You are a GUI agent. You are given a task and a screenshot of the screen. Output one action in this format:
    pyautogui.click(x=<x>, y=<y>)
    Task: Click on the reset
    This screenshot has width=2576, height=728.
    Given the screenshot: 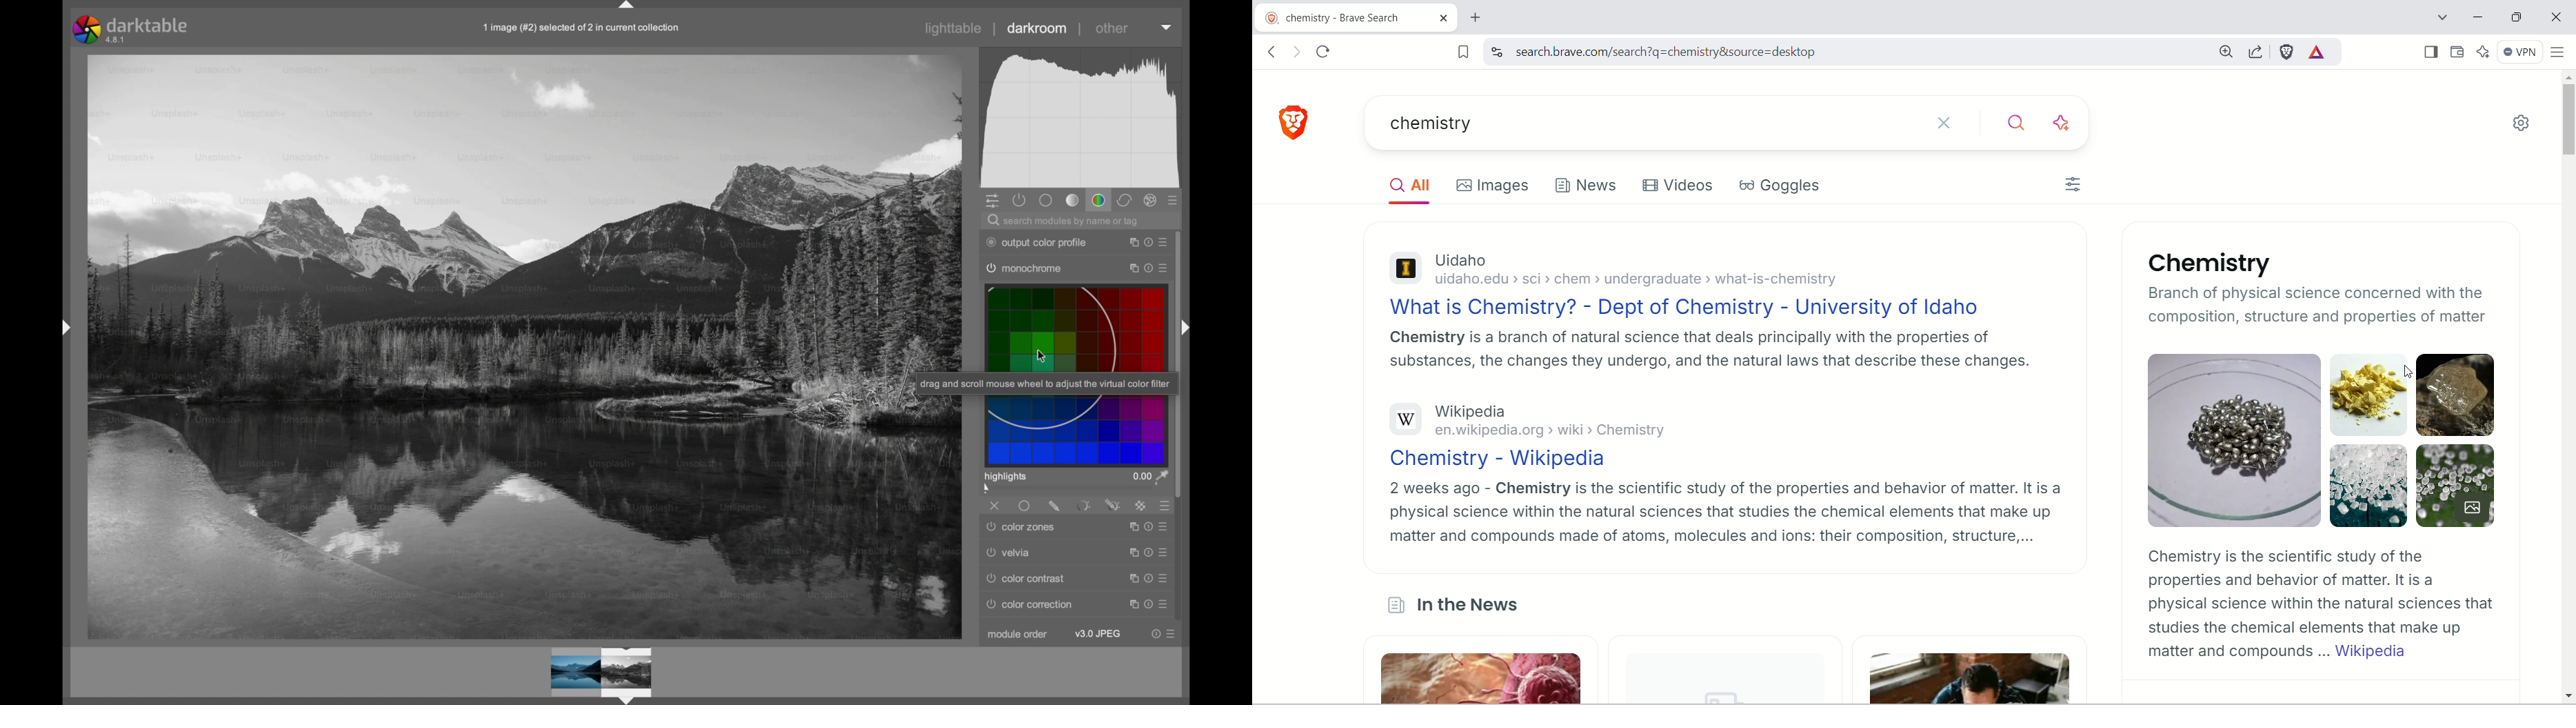 What is the action you would take?
    pyautogui.click(x=1150, y=552)
    